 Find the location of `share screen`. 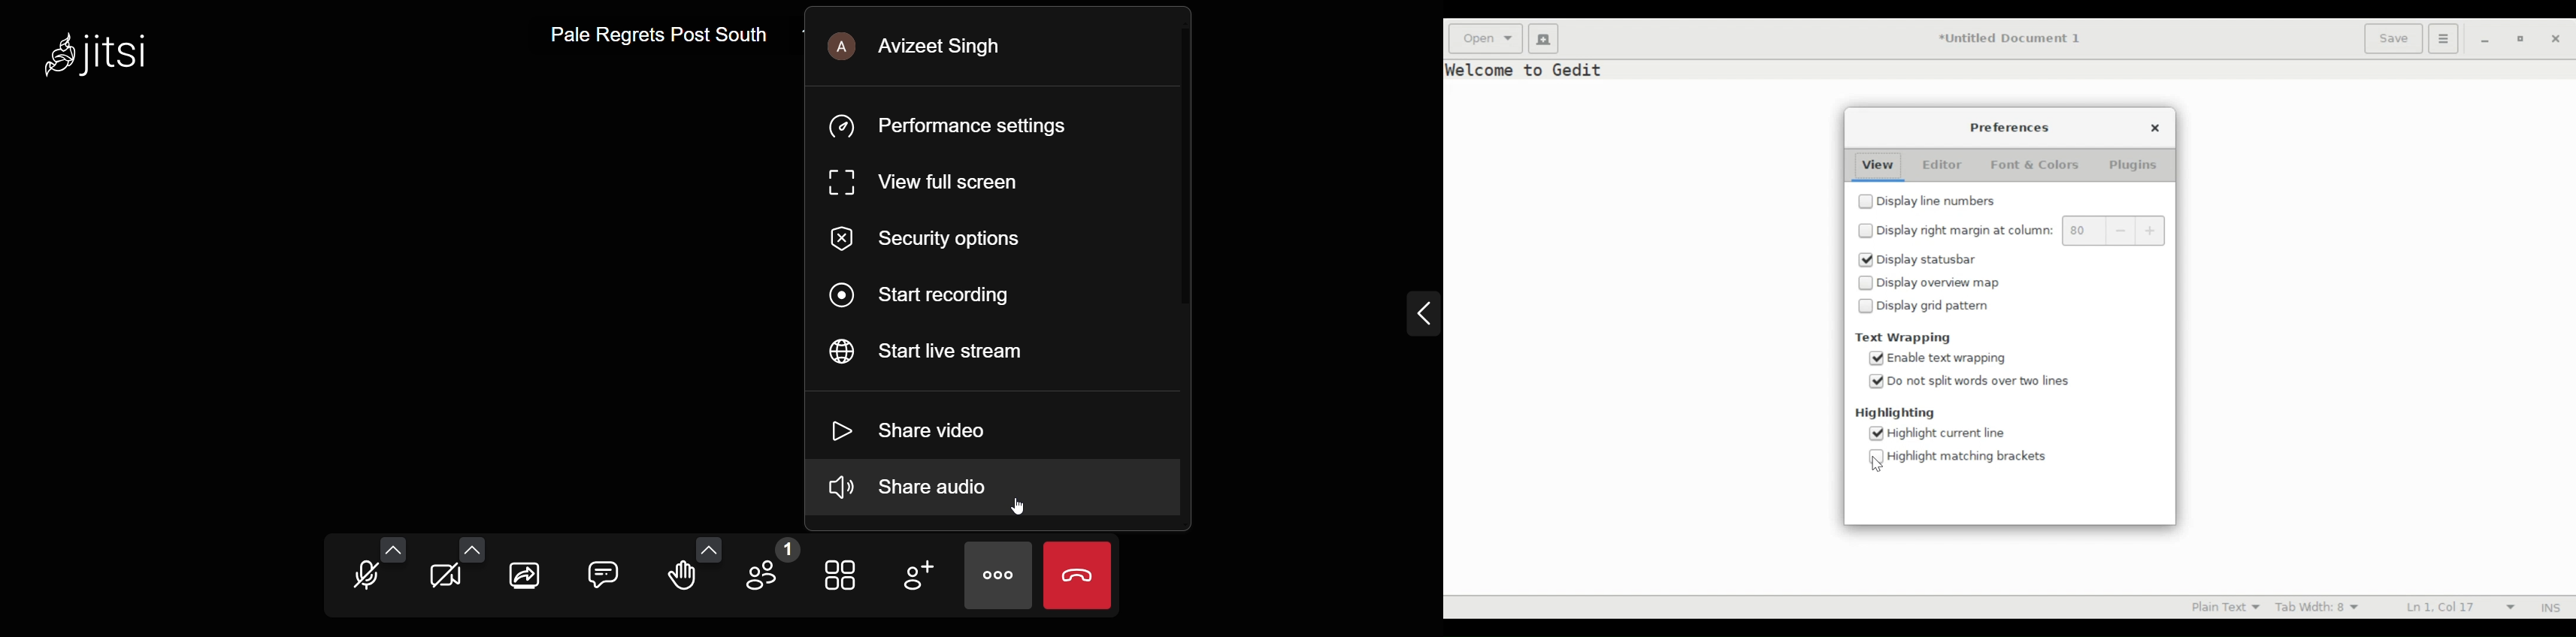

share screen is located at coordinates (522, 579).